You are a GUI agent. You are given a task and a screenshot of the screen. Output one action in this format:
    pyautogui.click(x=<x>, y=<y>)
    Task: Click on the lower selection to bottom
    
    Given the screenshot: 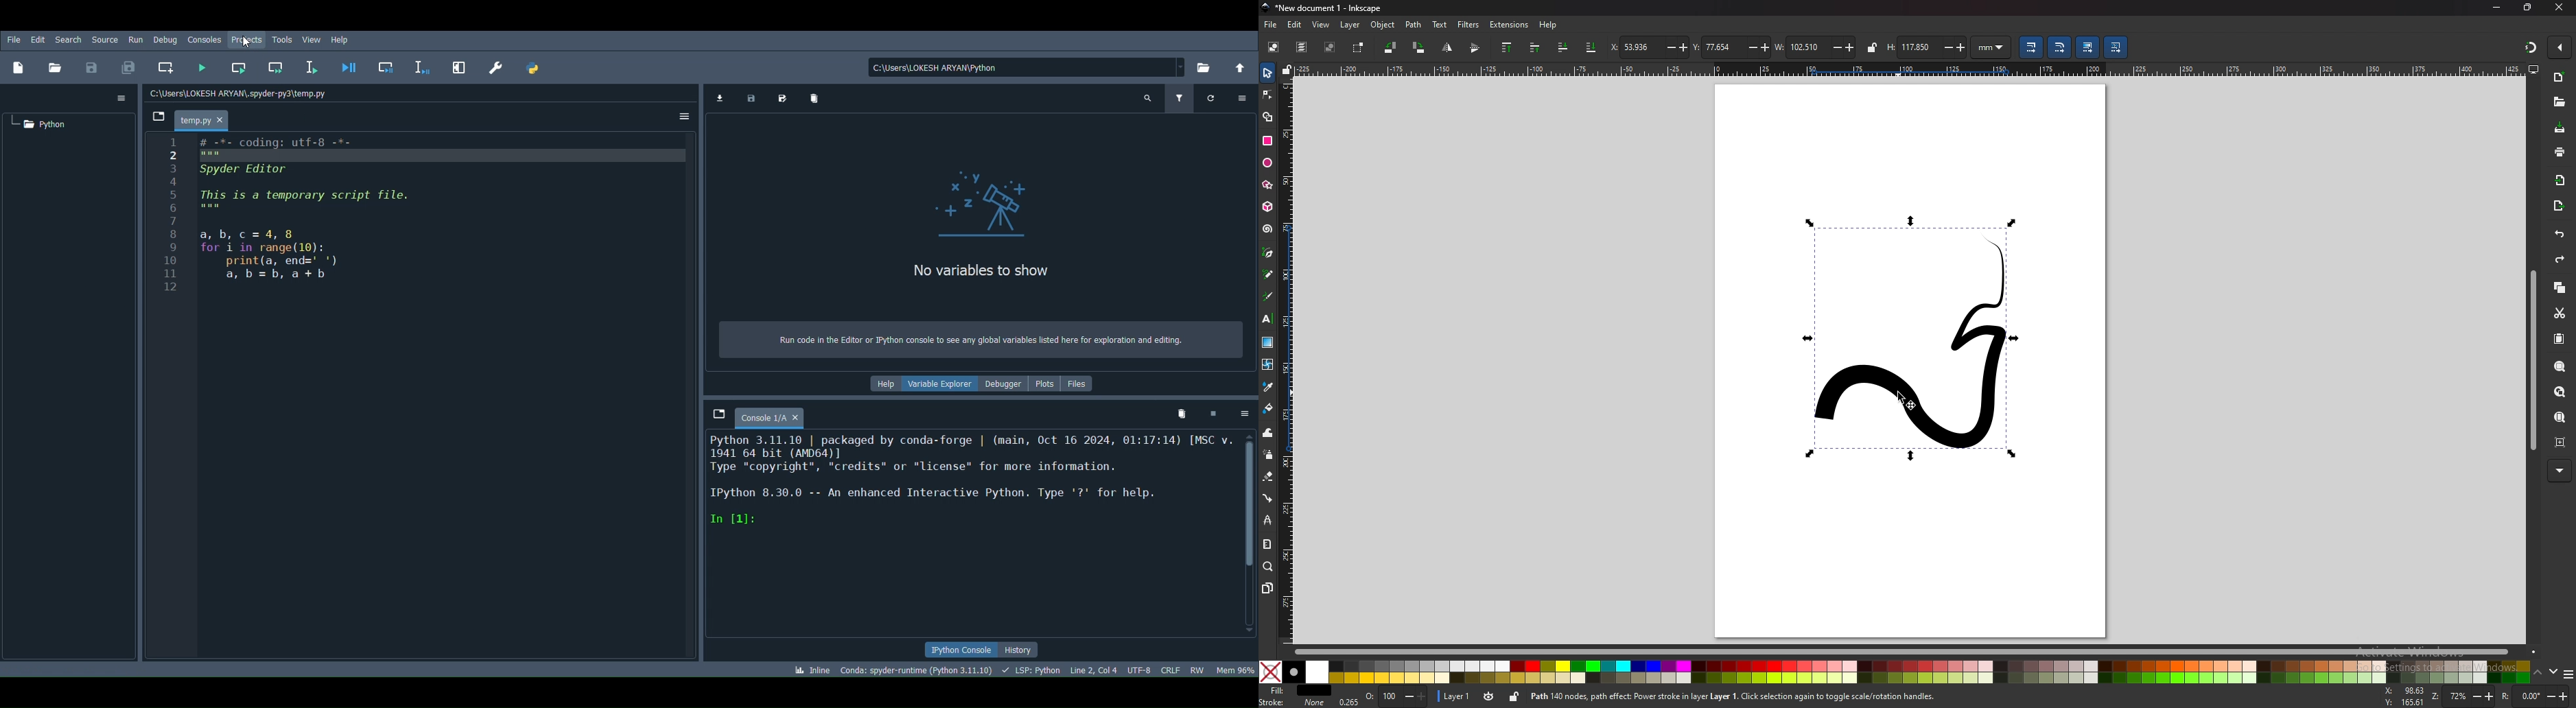 What is the action you would take?
    pyautogui.click(x=1591, y=47)
    